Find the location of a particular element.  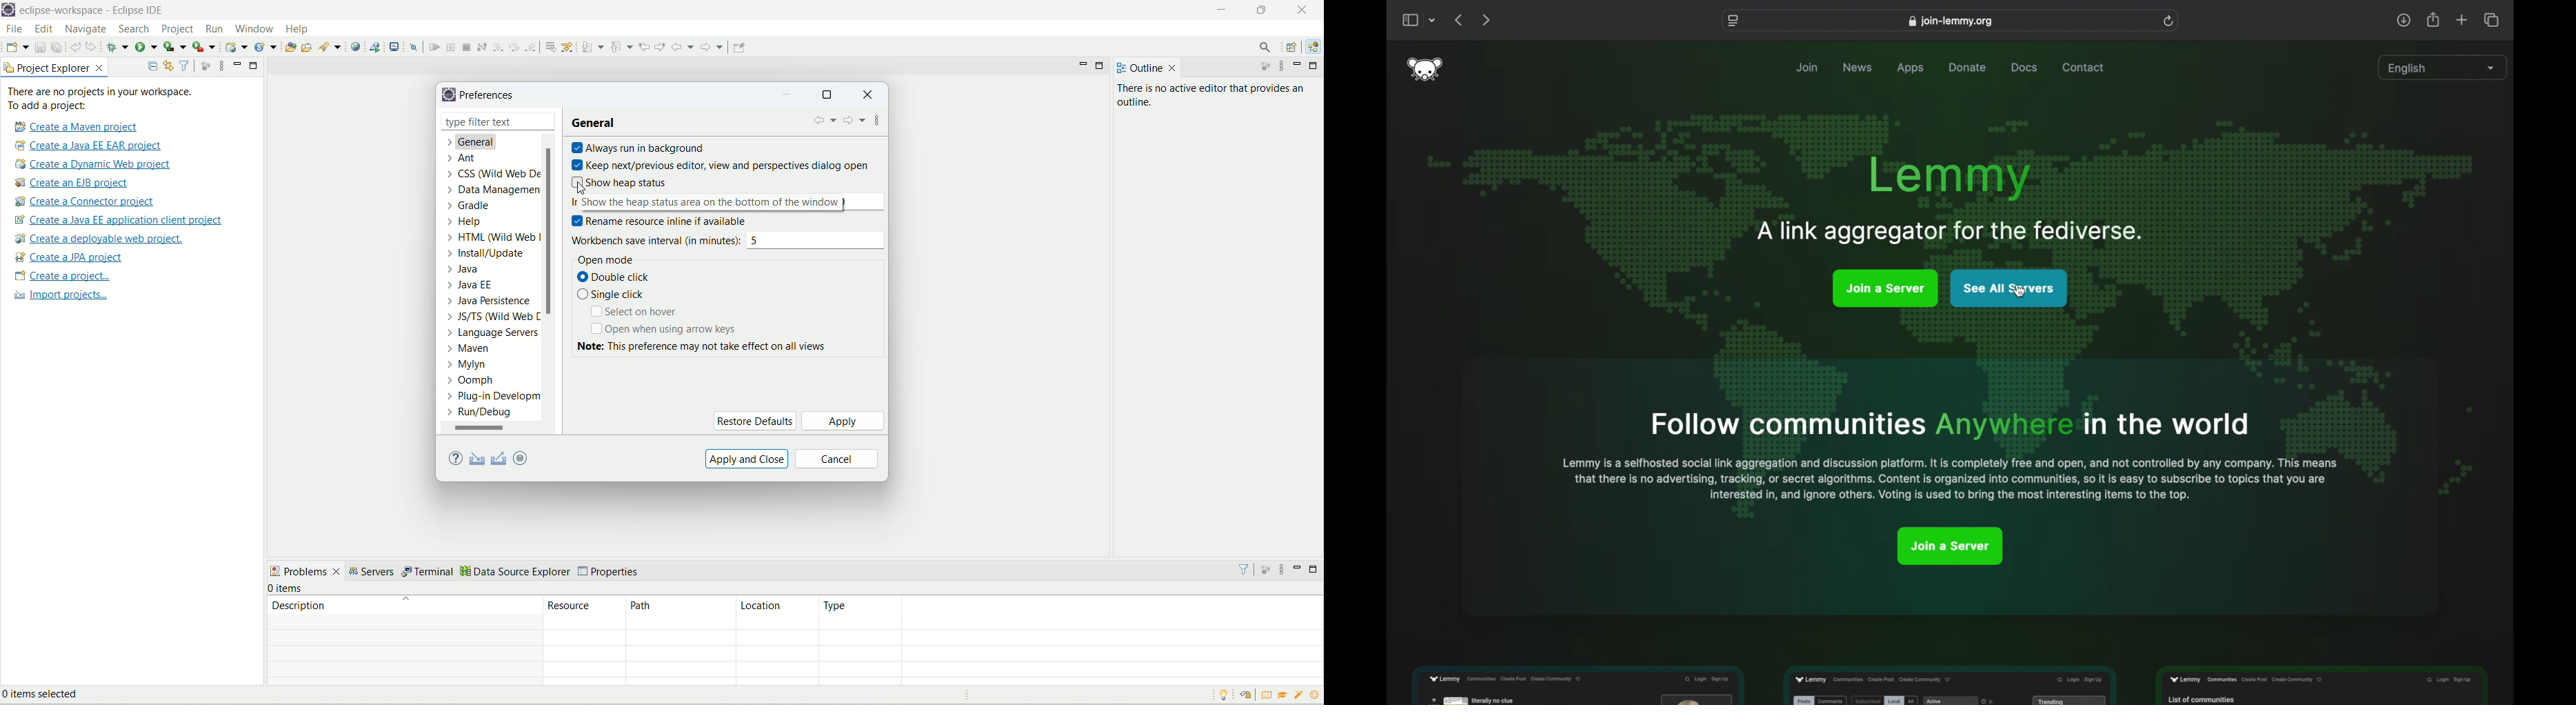

keep next/previous editor, view and perspectives dialogue open is located at coordinates (720, 163).